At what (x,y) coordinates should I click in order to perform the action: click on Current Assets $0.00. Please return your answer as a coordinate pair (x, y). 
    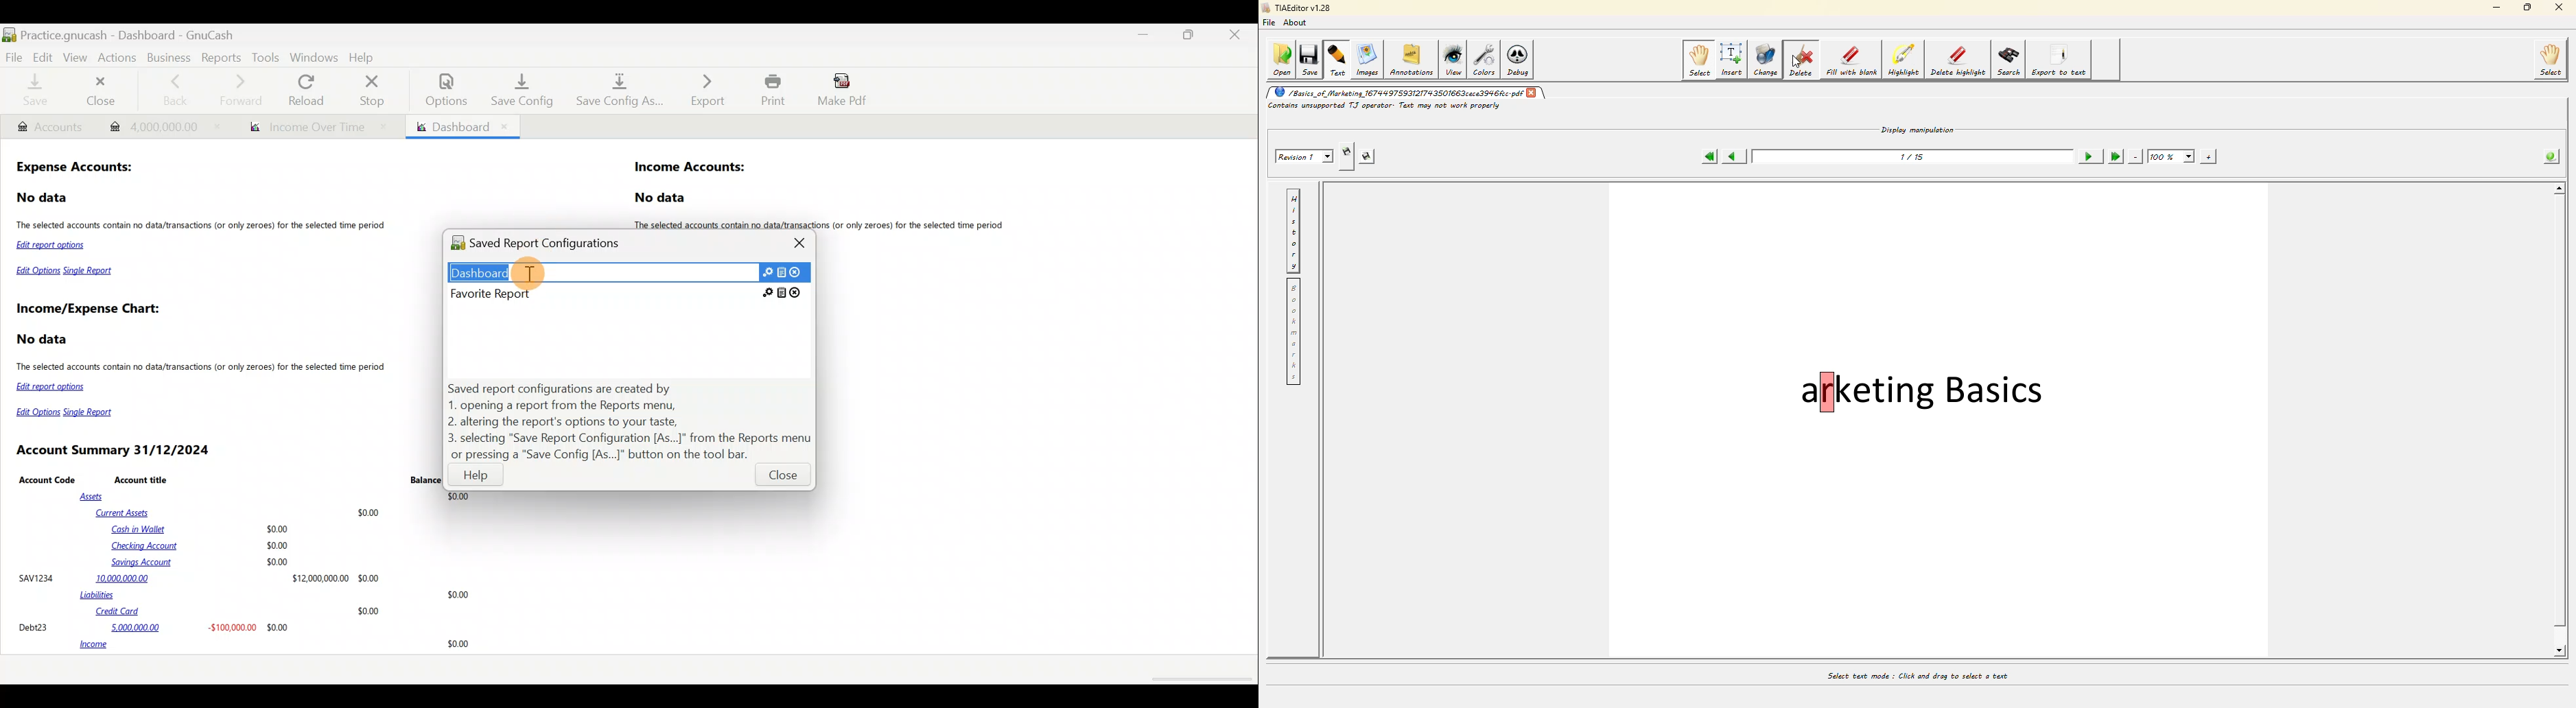
    Looking at the image, I should click on (241, 512).